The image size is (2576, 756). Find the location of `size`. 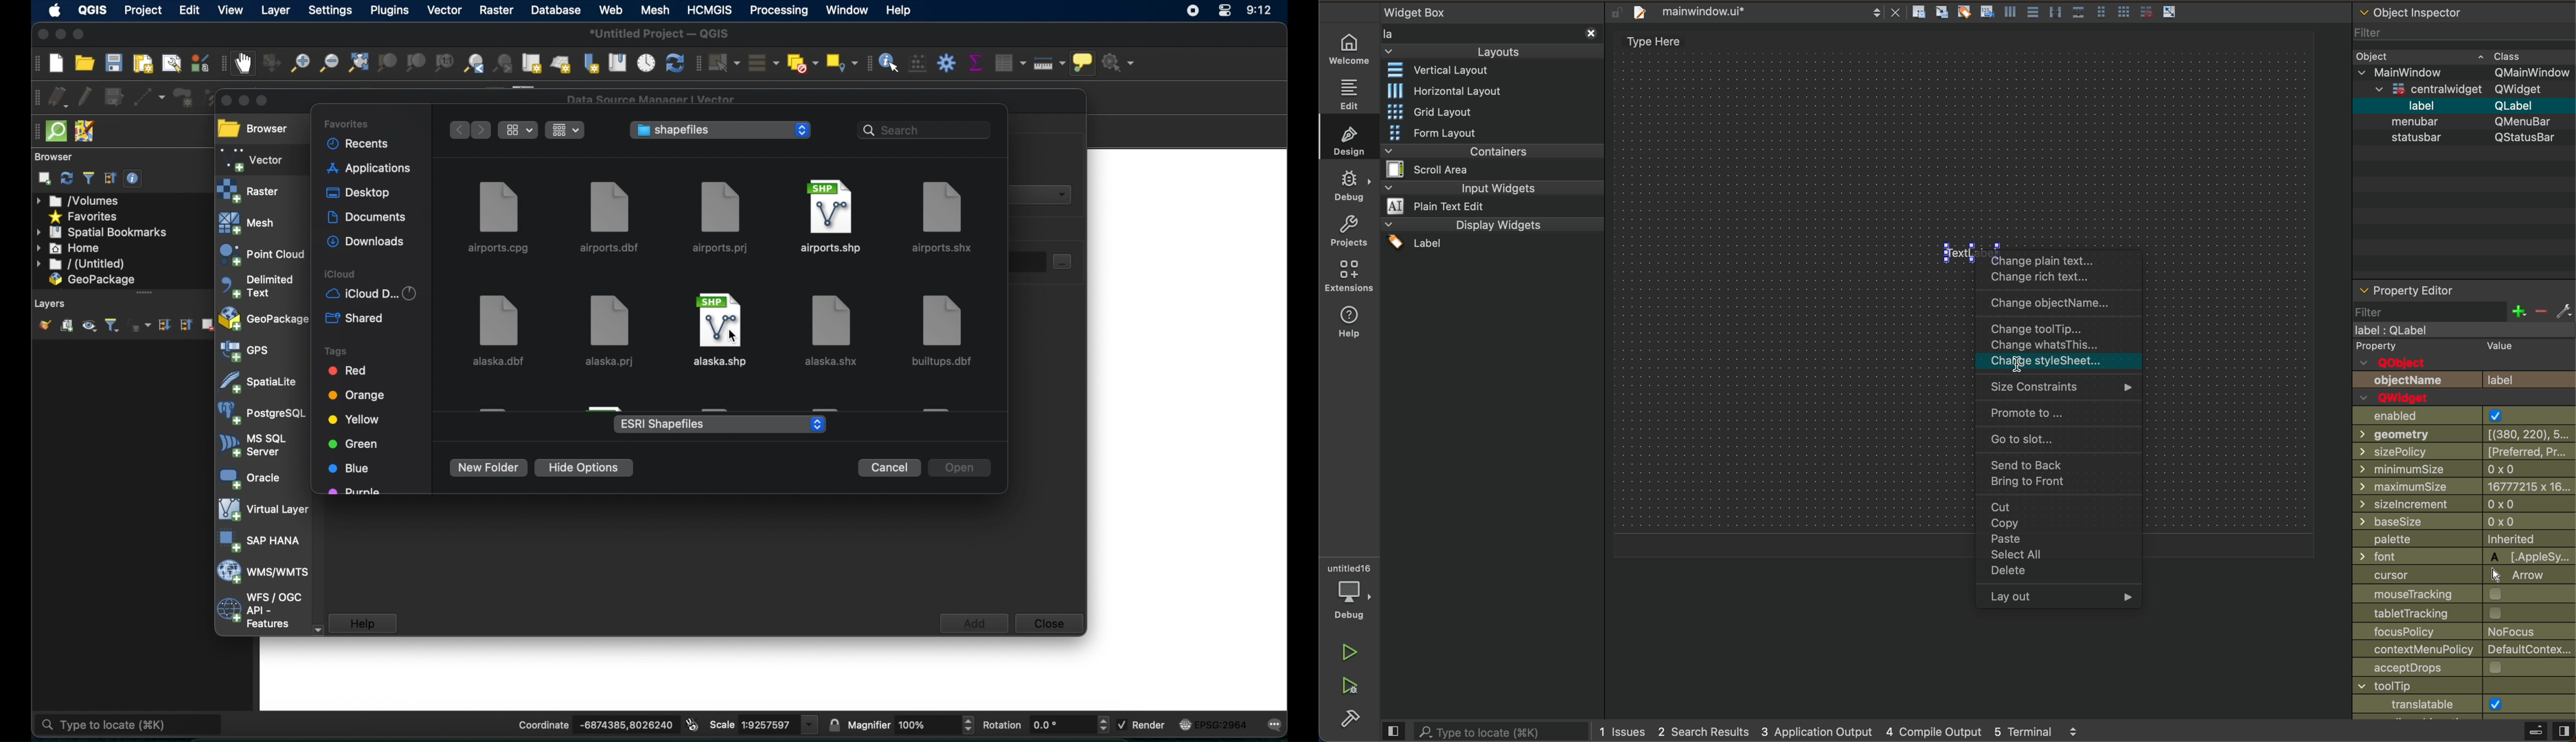

size is located at coordinates (2455, 471).